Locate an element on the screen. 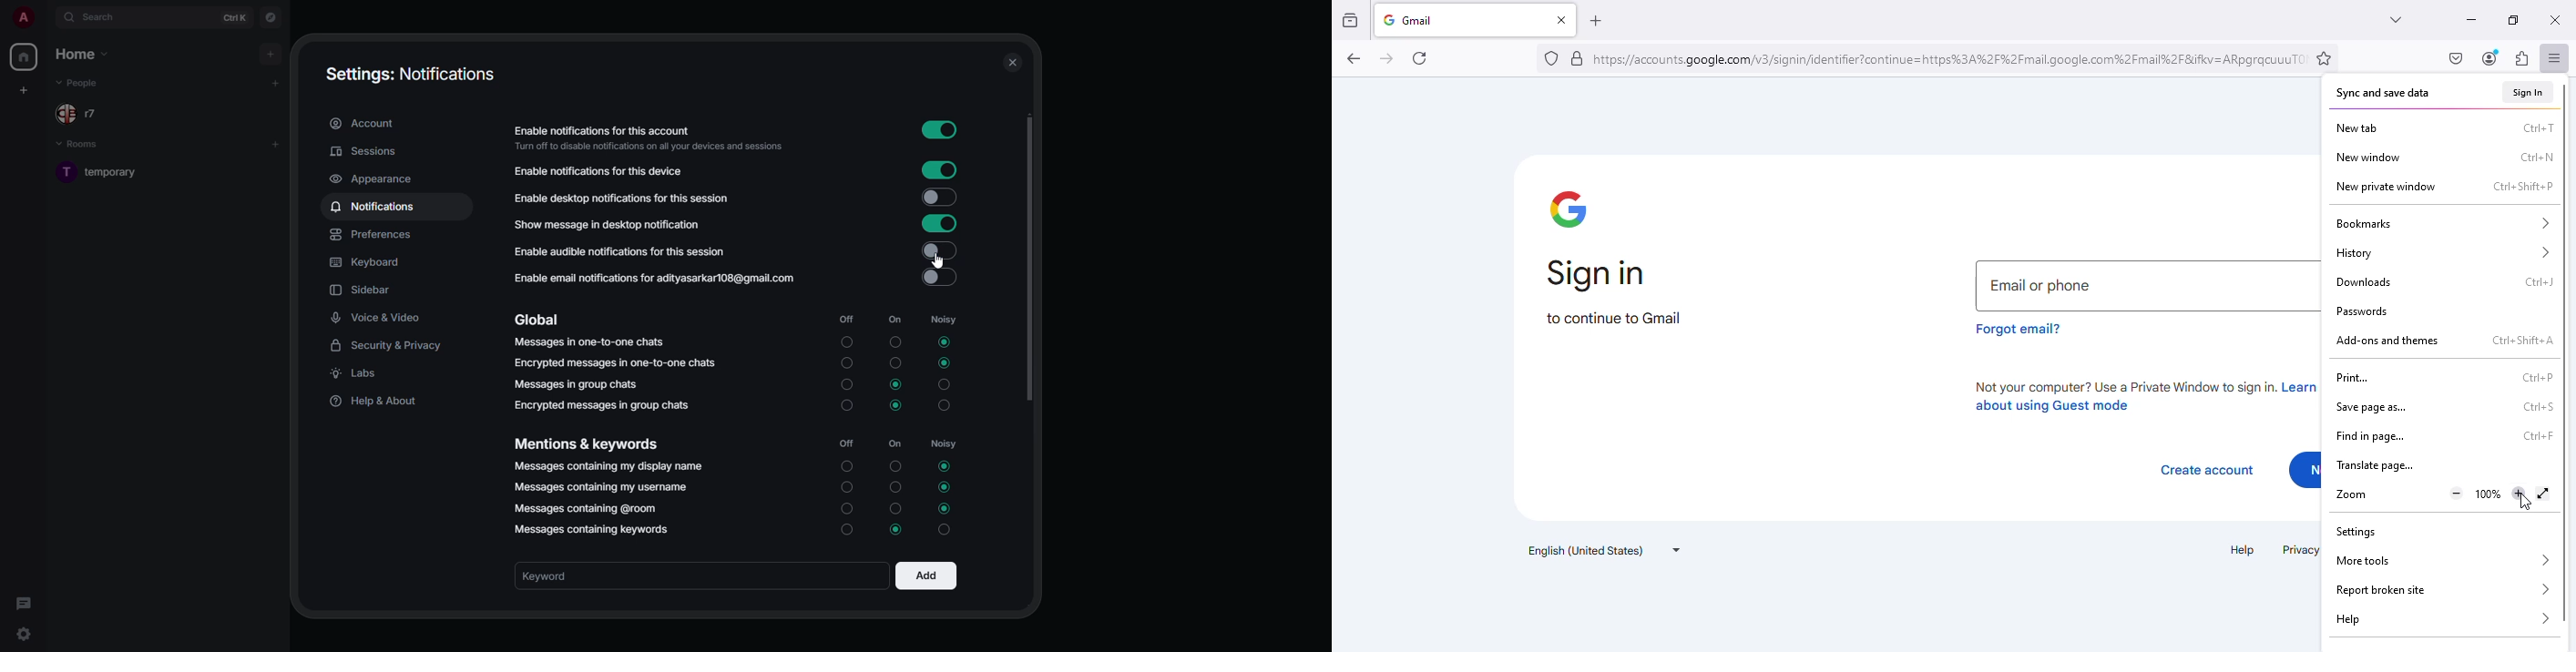 This screenshot has width=2576, height=672. on is located at coordinates (894, 463).